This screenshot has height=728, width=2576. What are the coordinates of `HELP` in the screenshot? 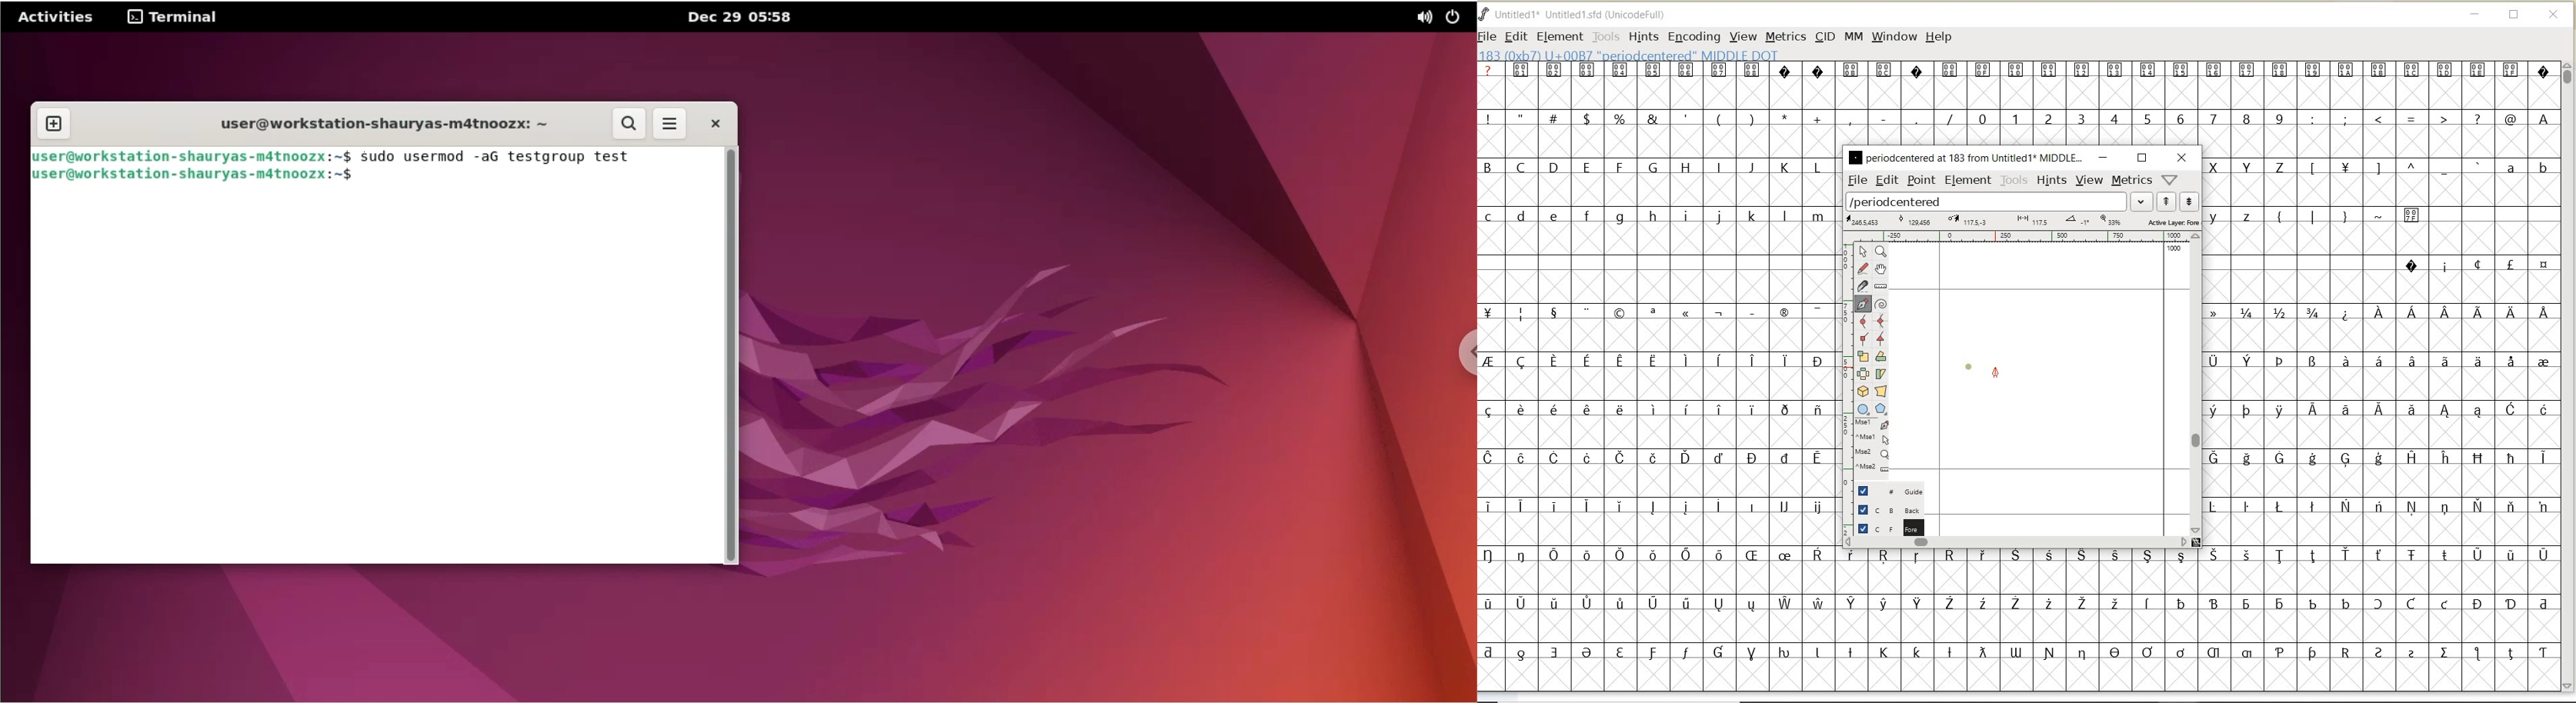 It's located at (1939, 36).